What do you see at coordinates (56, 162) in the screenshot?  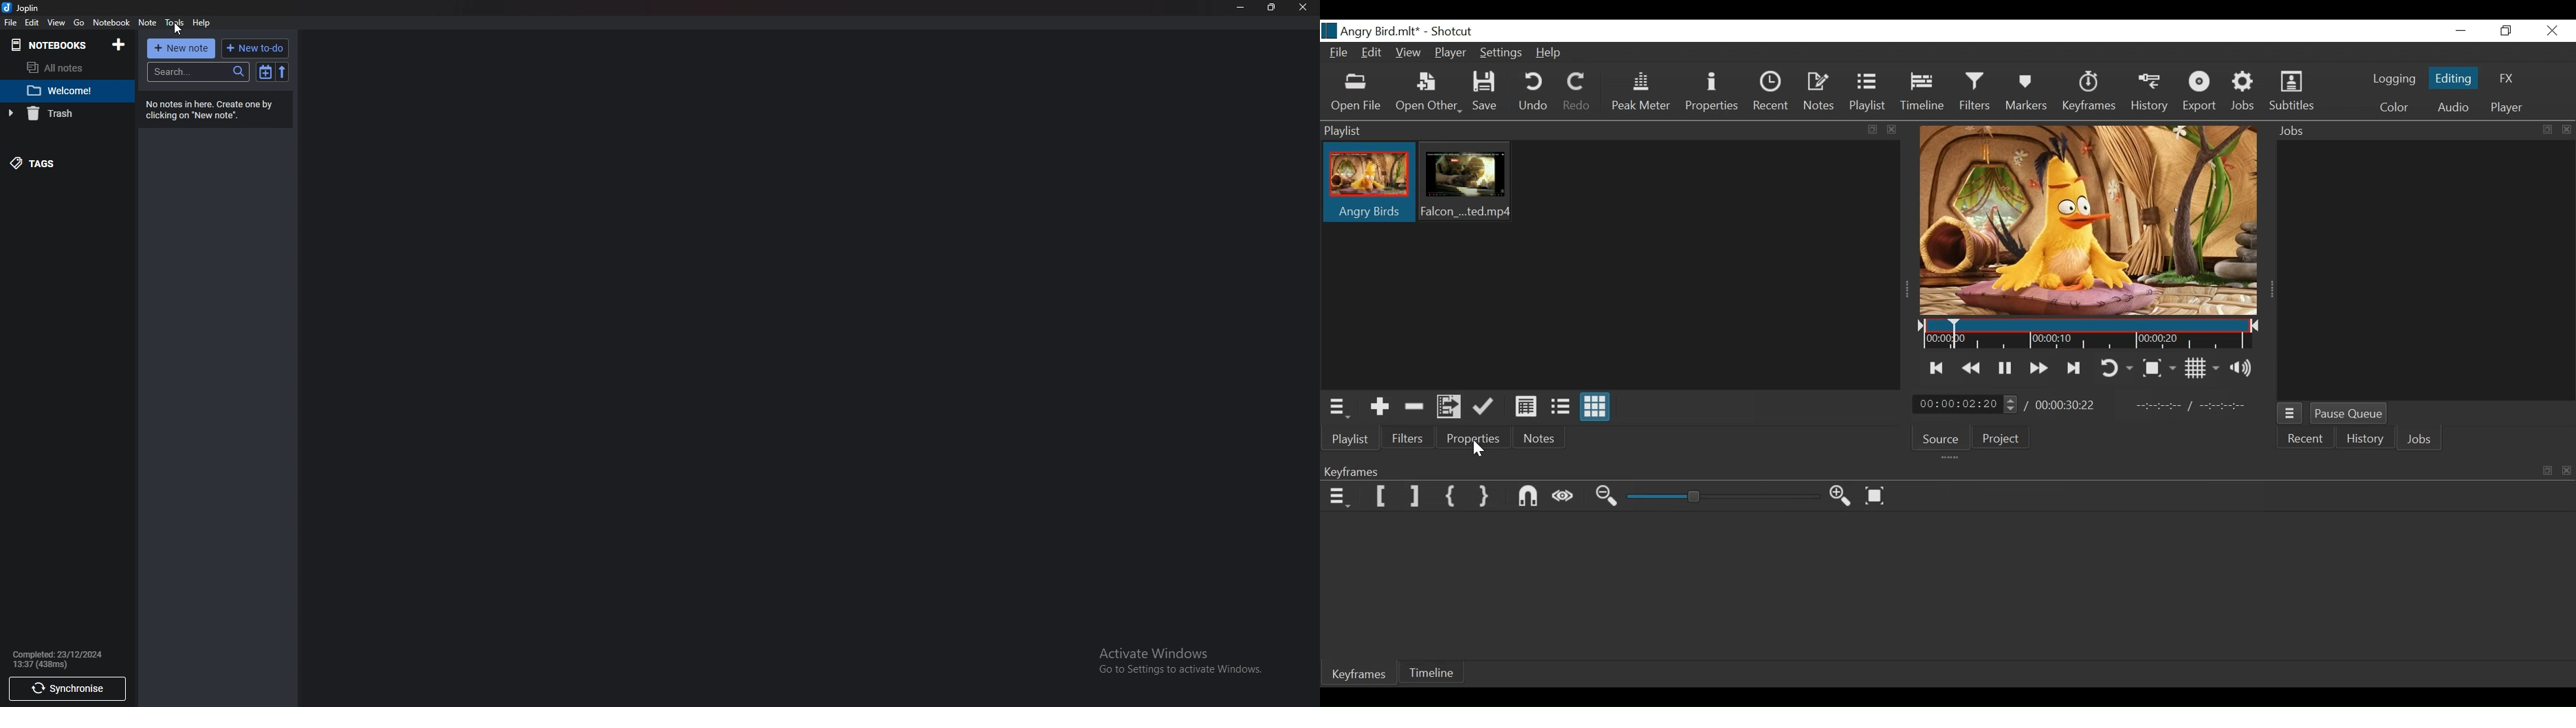 I see `tags` at bounding box center [56, 162].